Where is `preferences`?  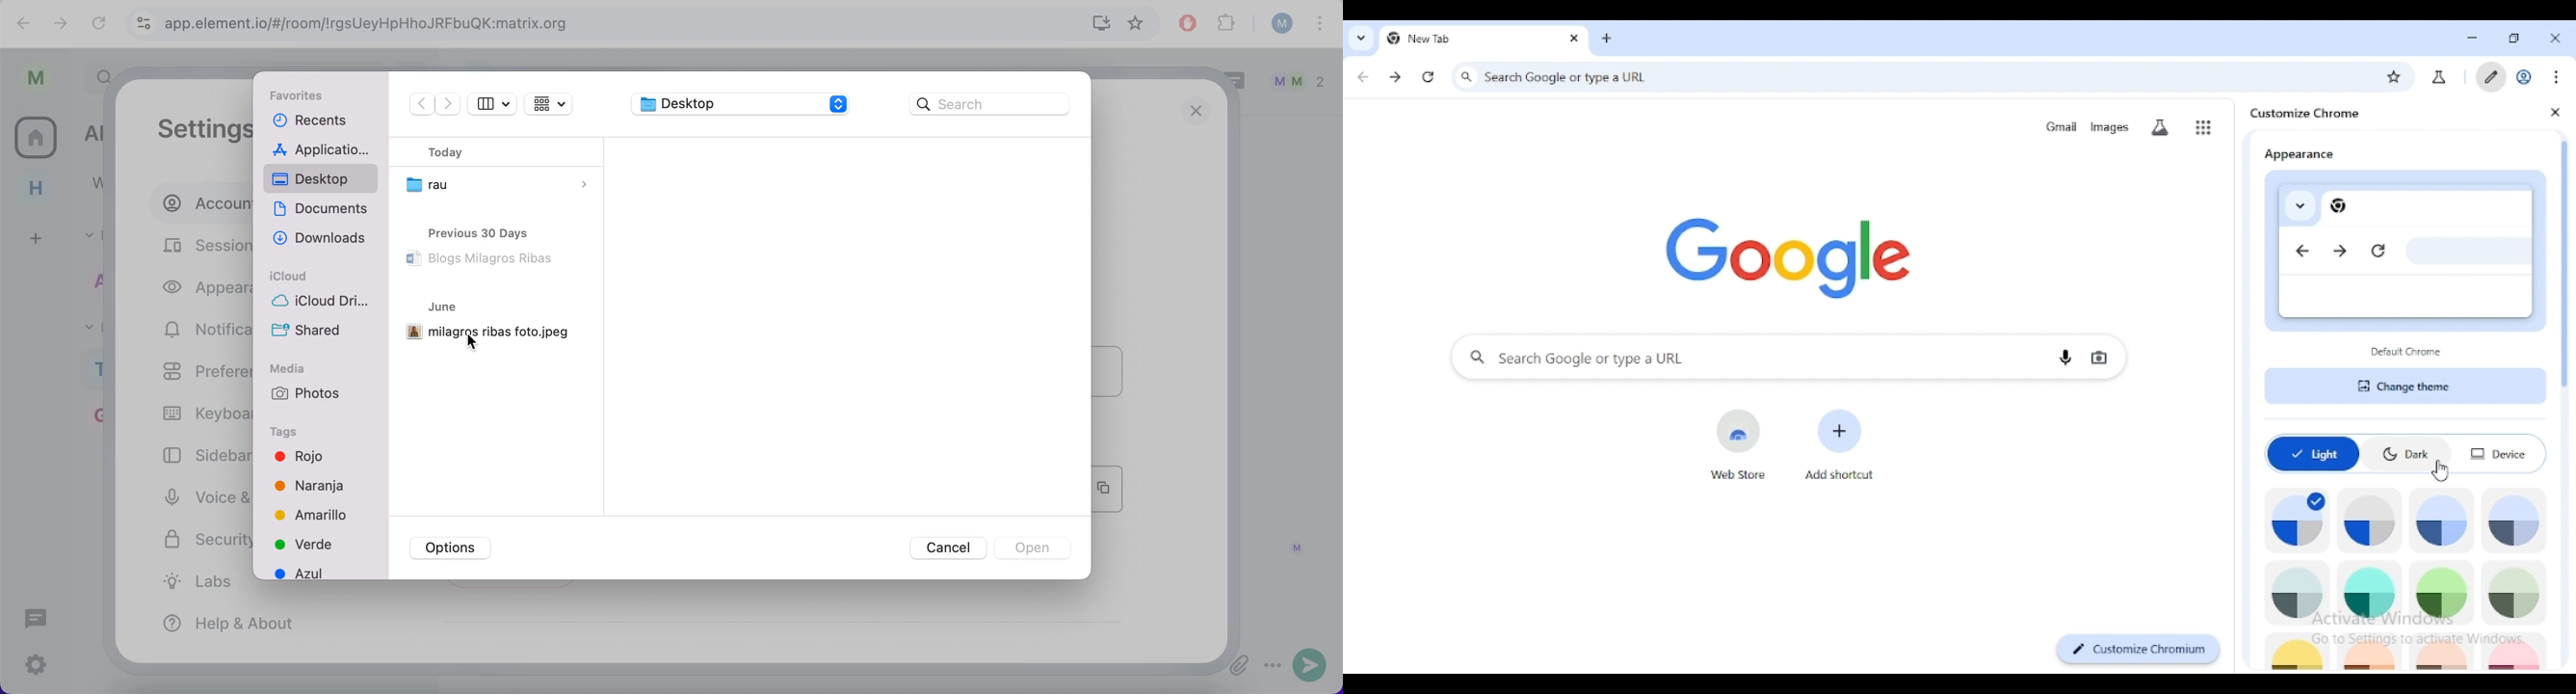 preferences is located at coordinates (194, 372).